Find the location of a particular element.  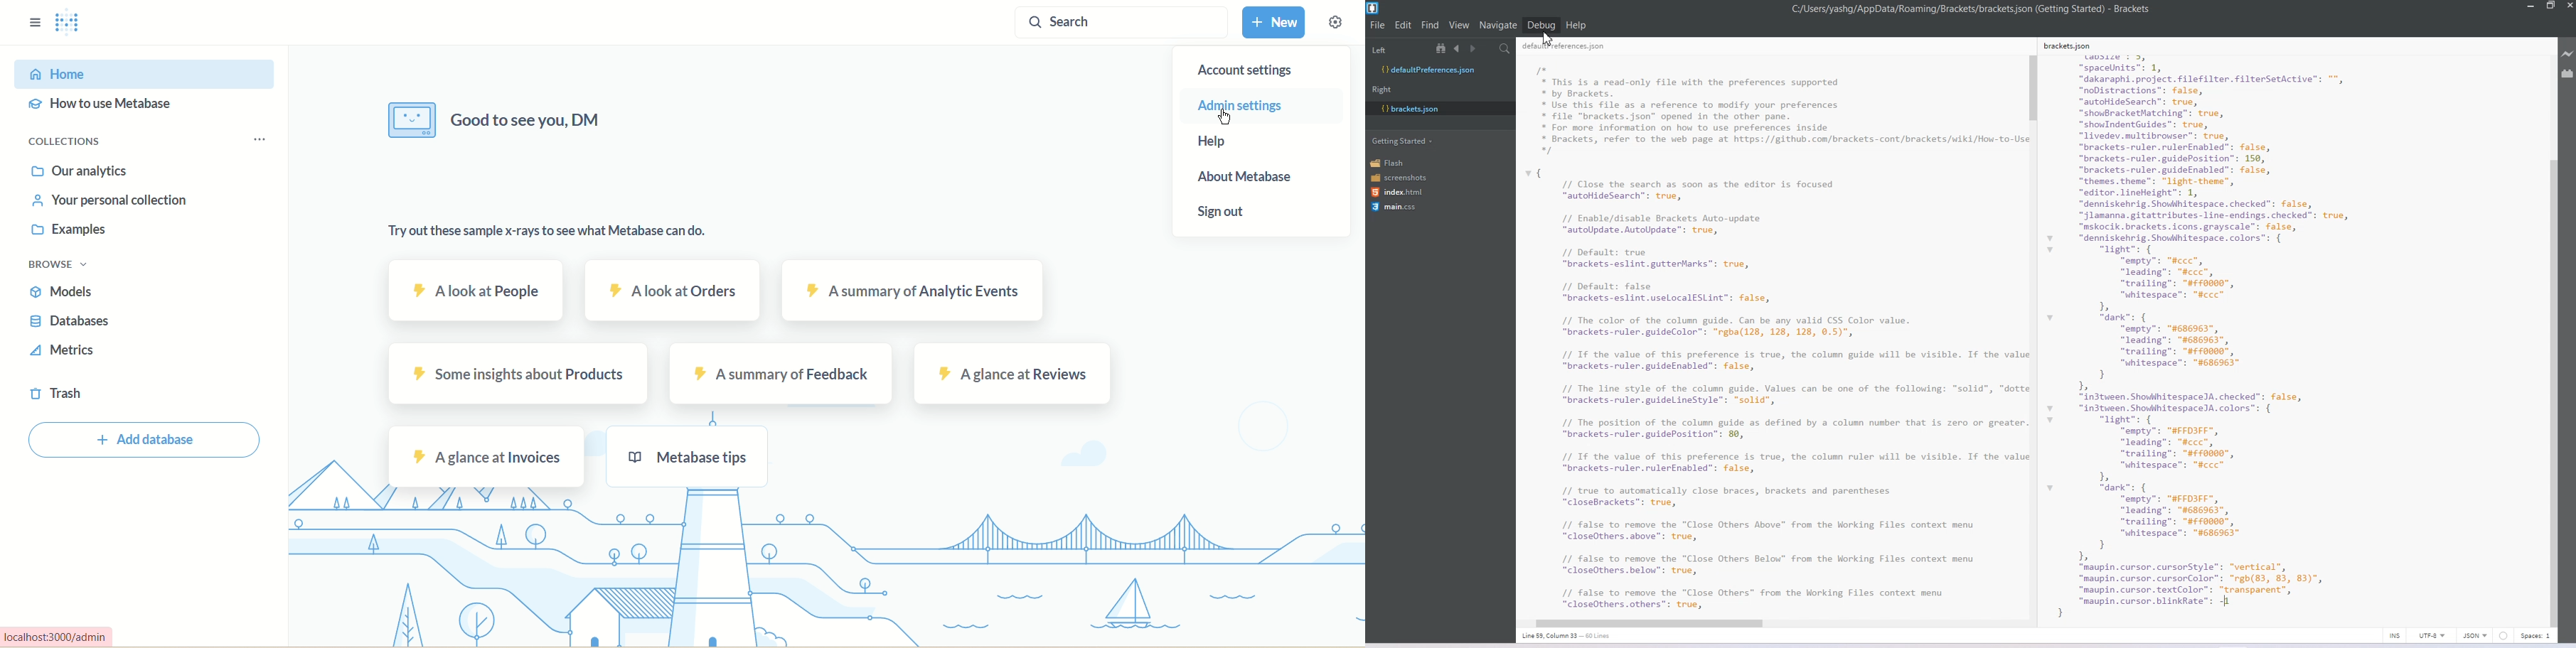

examples is located at coordinates (70, 230).